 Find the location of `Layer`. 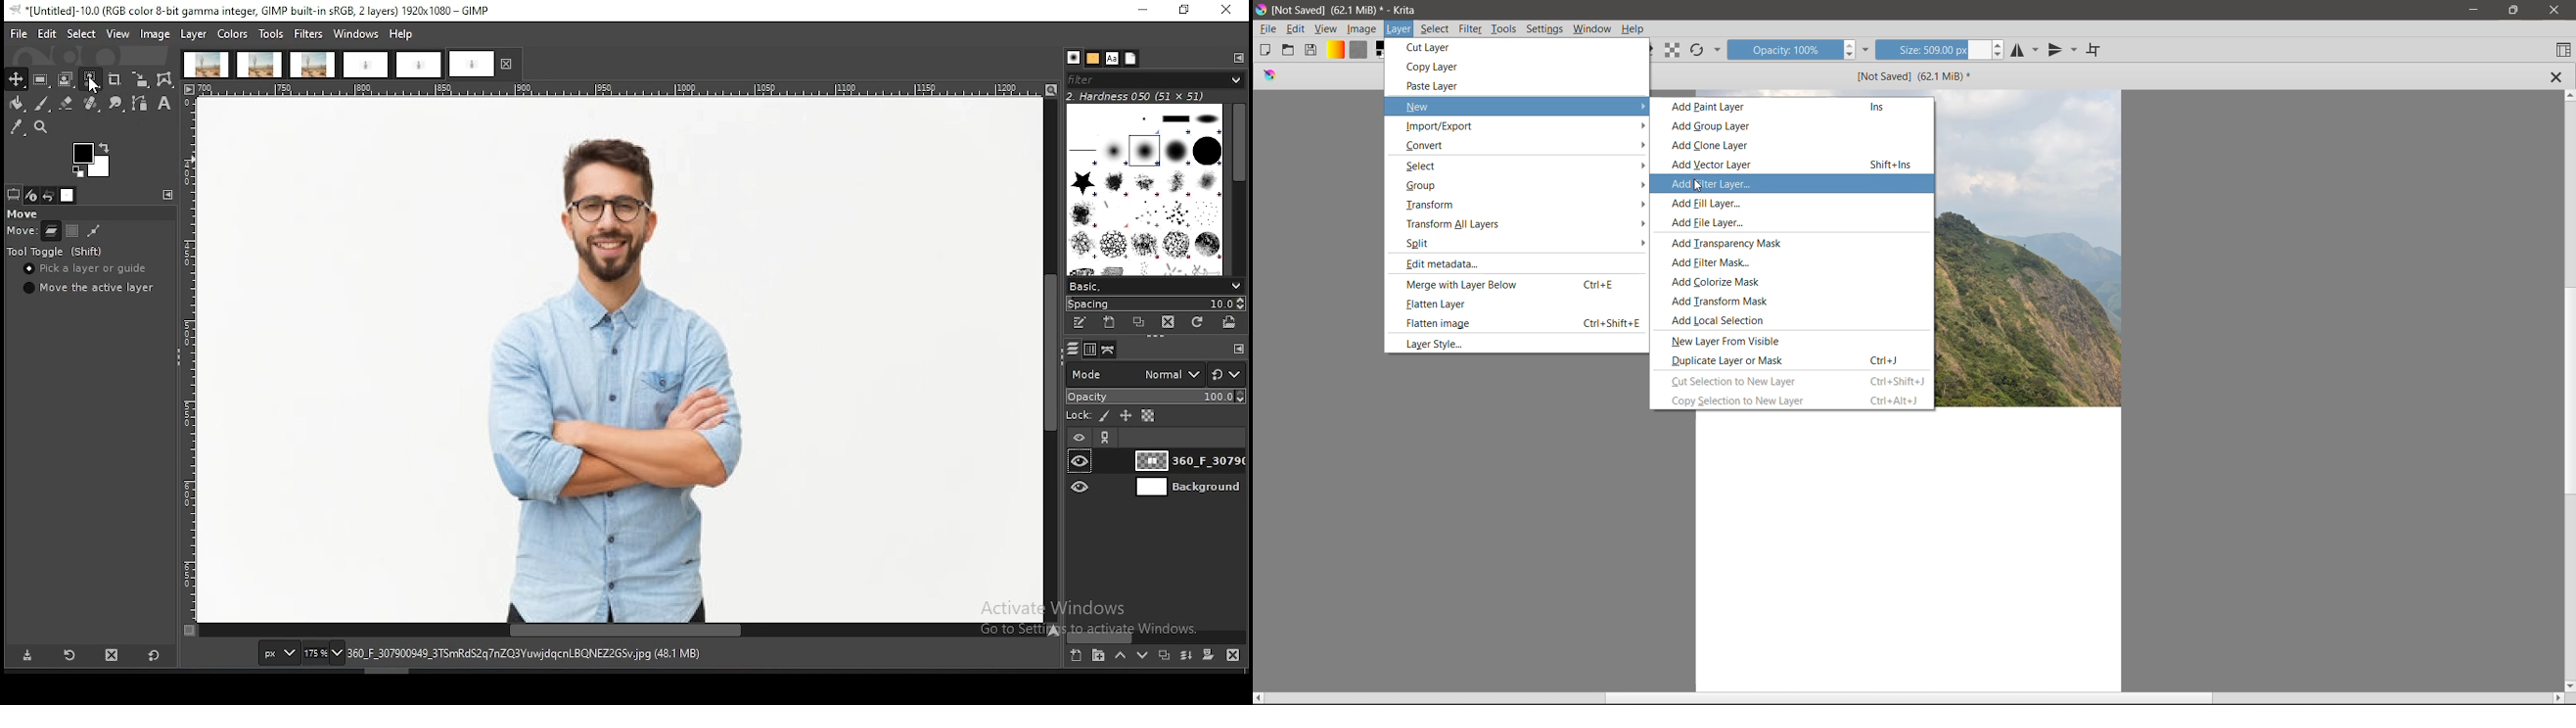

Layer is located at coordinates (1400, 29).